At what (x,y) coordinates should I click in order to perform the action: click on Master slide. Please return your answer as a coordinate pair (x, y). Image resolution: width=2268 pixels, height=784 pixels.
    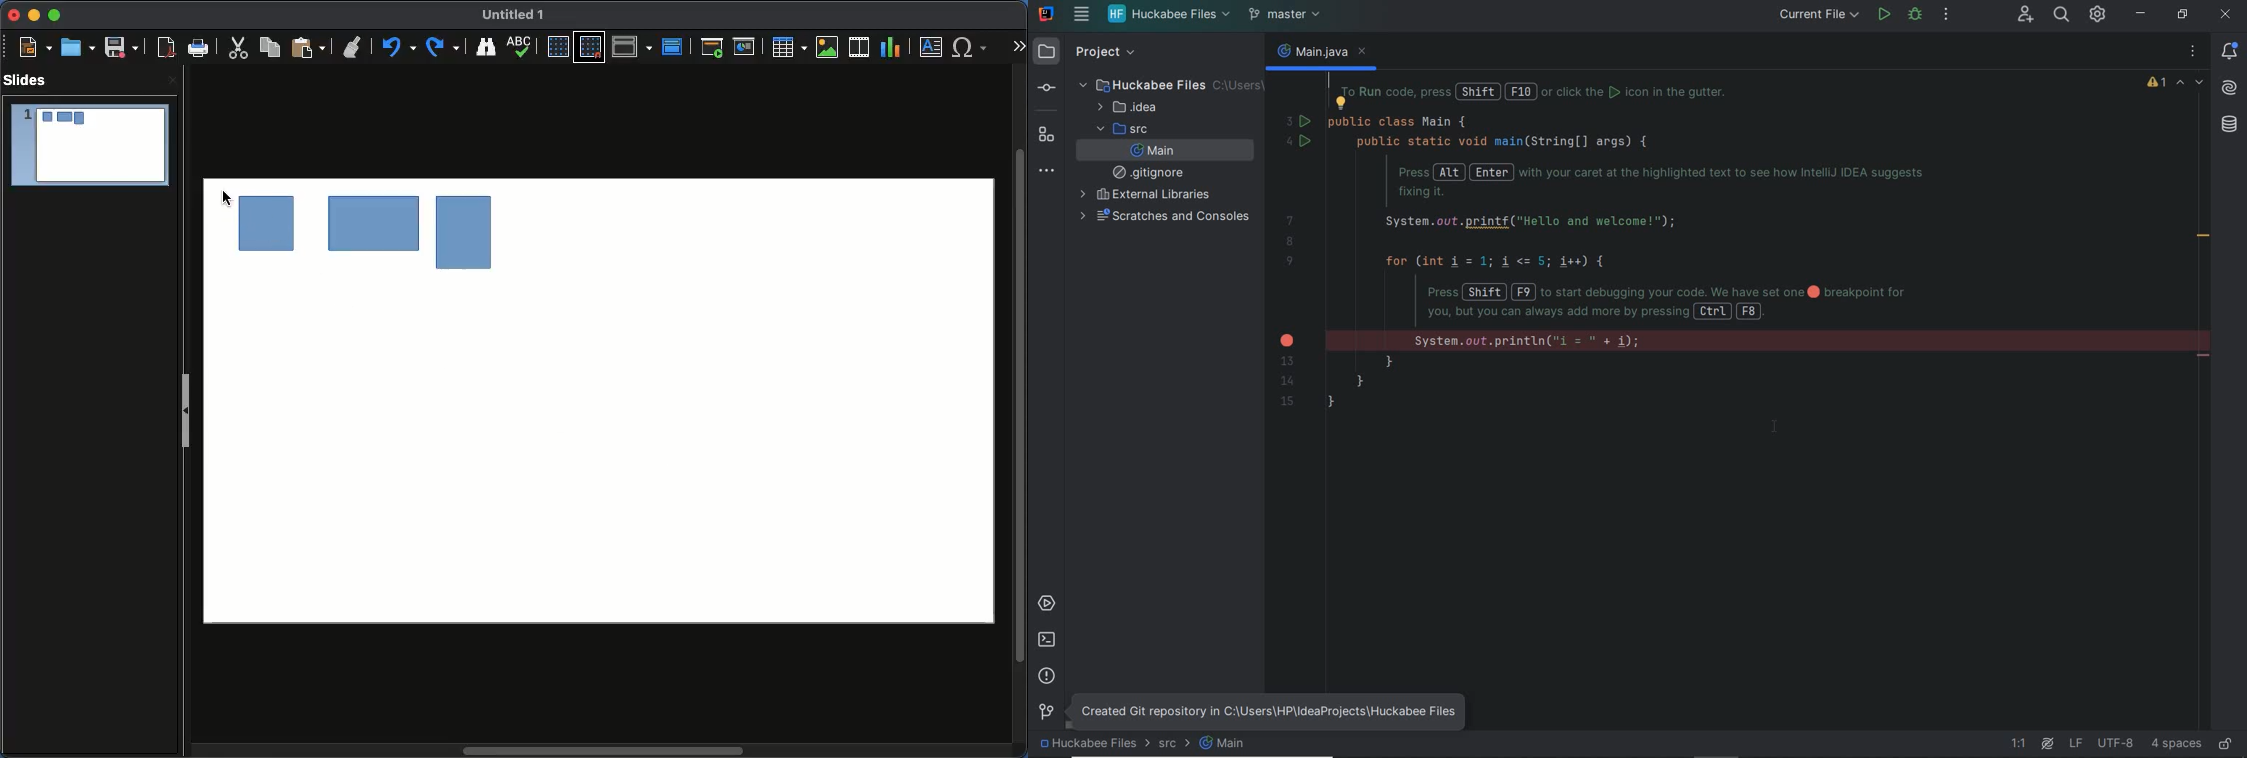
    Looking at the image, I should click on (675, 45).